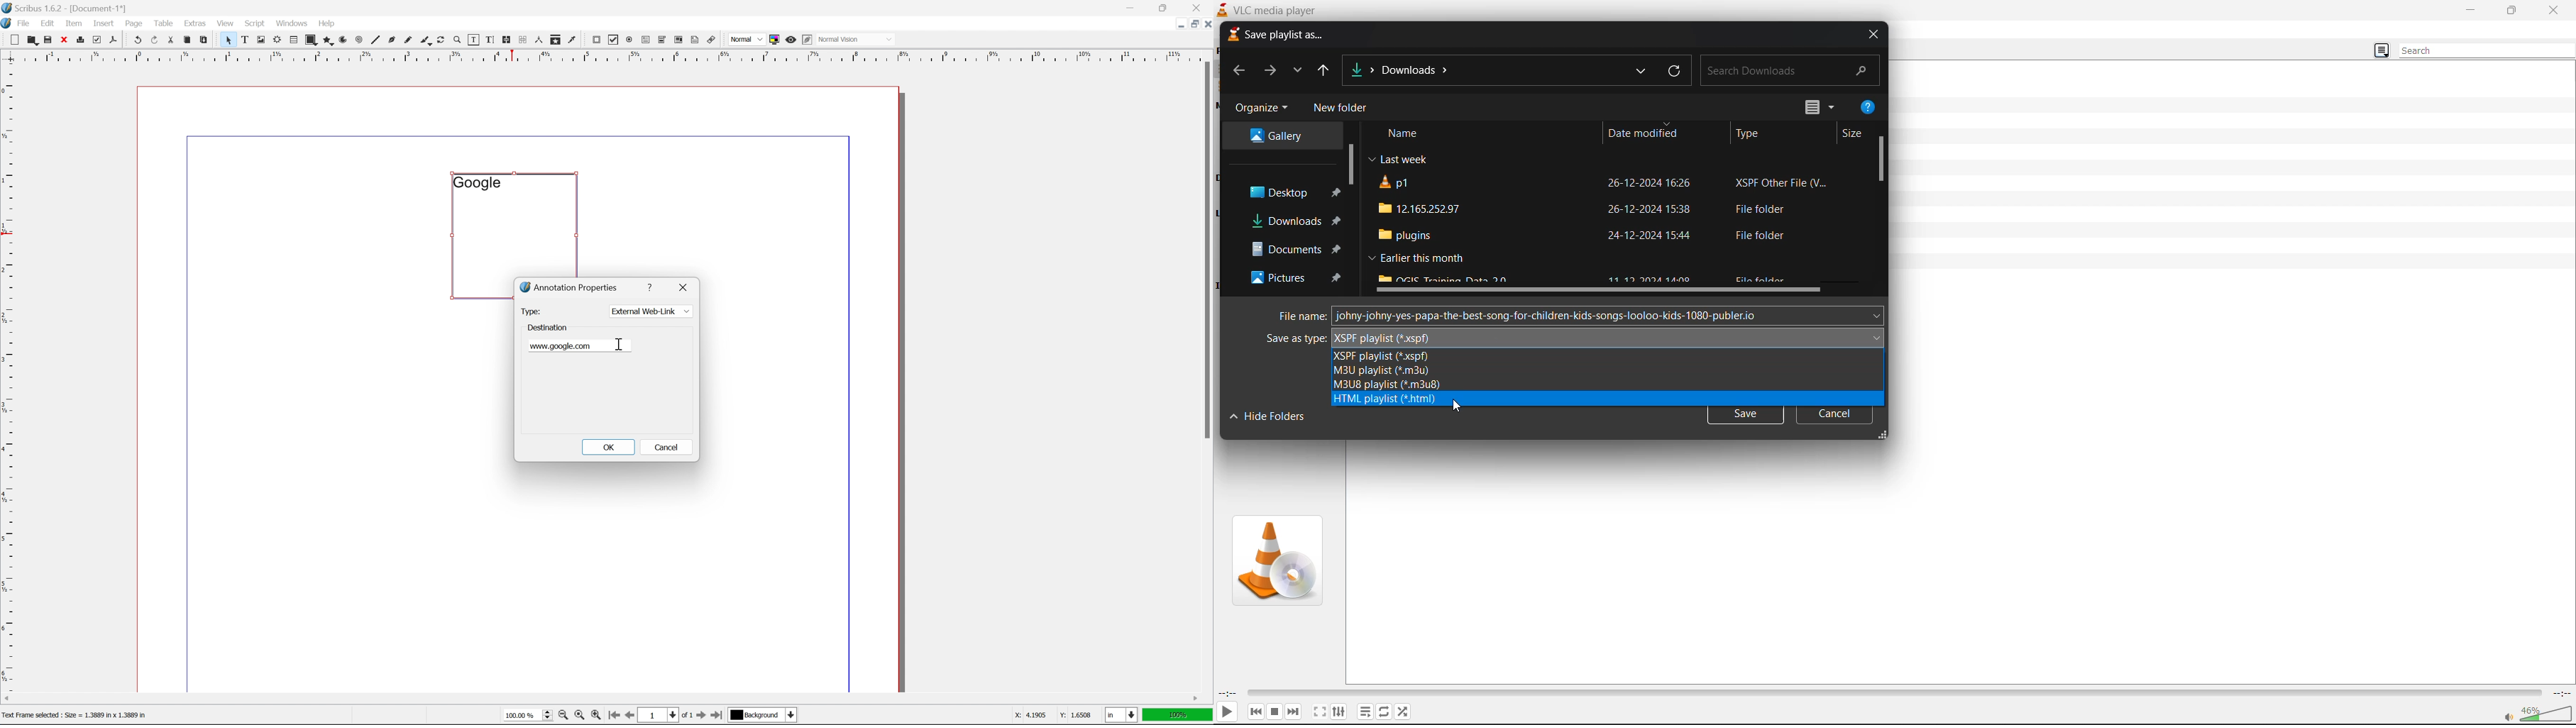 The image size is (2576, 728). Describe the element at coordinates (807, 40) in the screenshot. I see `edit in preview mode` at that location.